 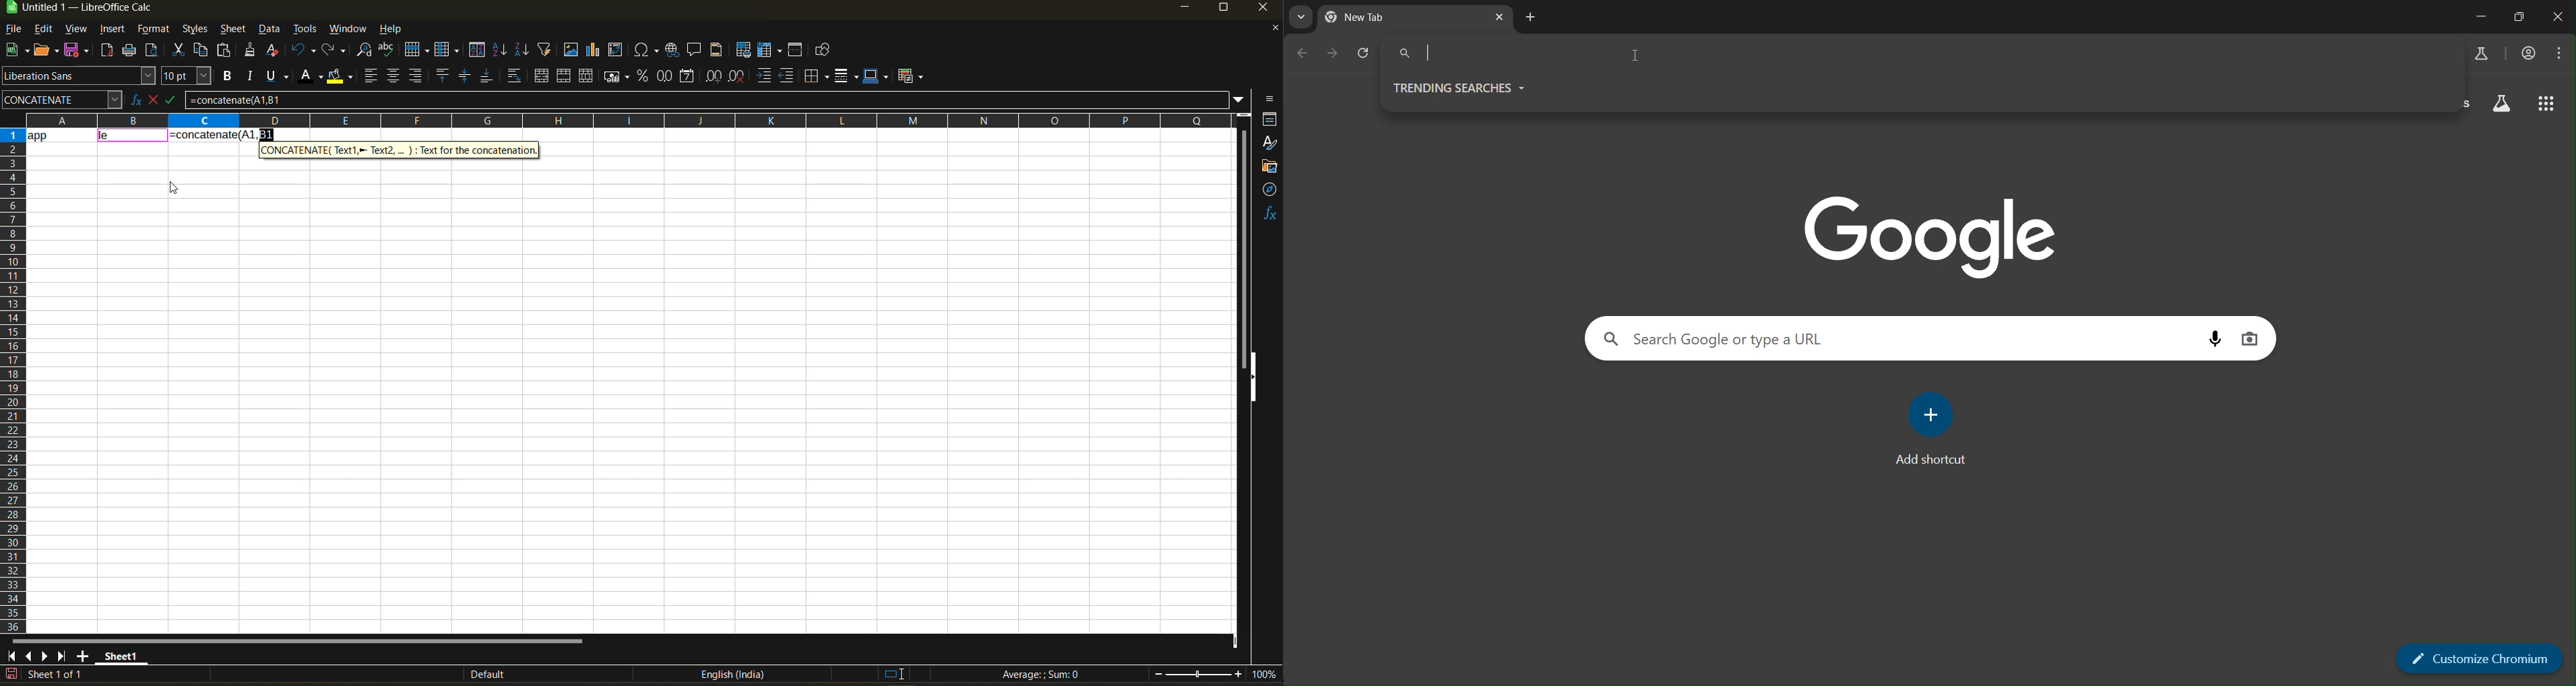 I want to click on zoom factor, so click(x=1266, y=675).